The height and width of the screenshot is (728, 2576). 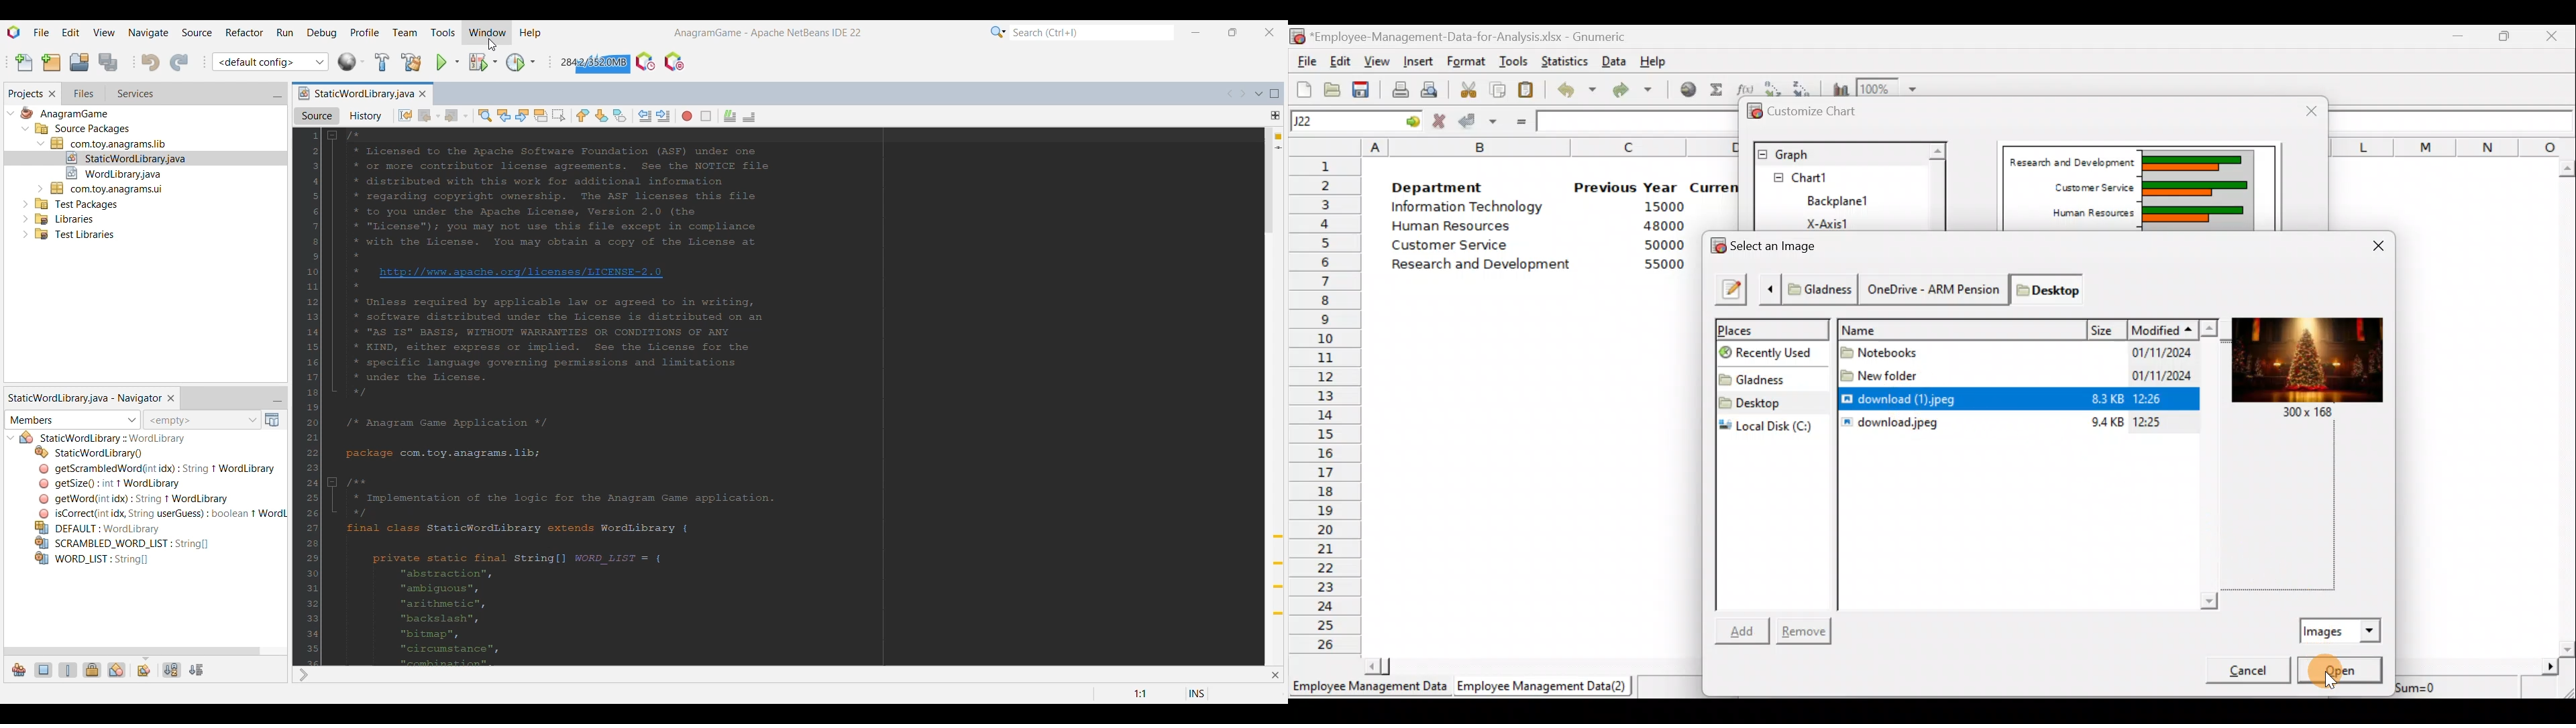 What do you see at coordinates (1892, 87) in the screenshot?
I see `Zoom` at bounding box center [1892, 87].